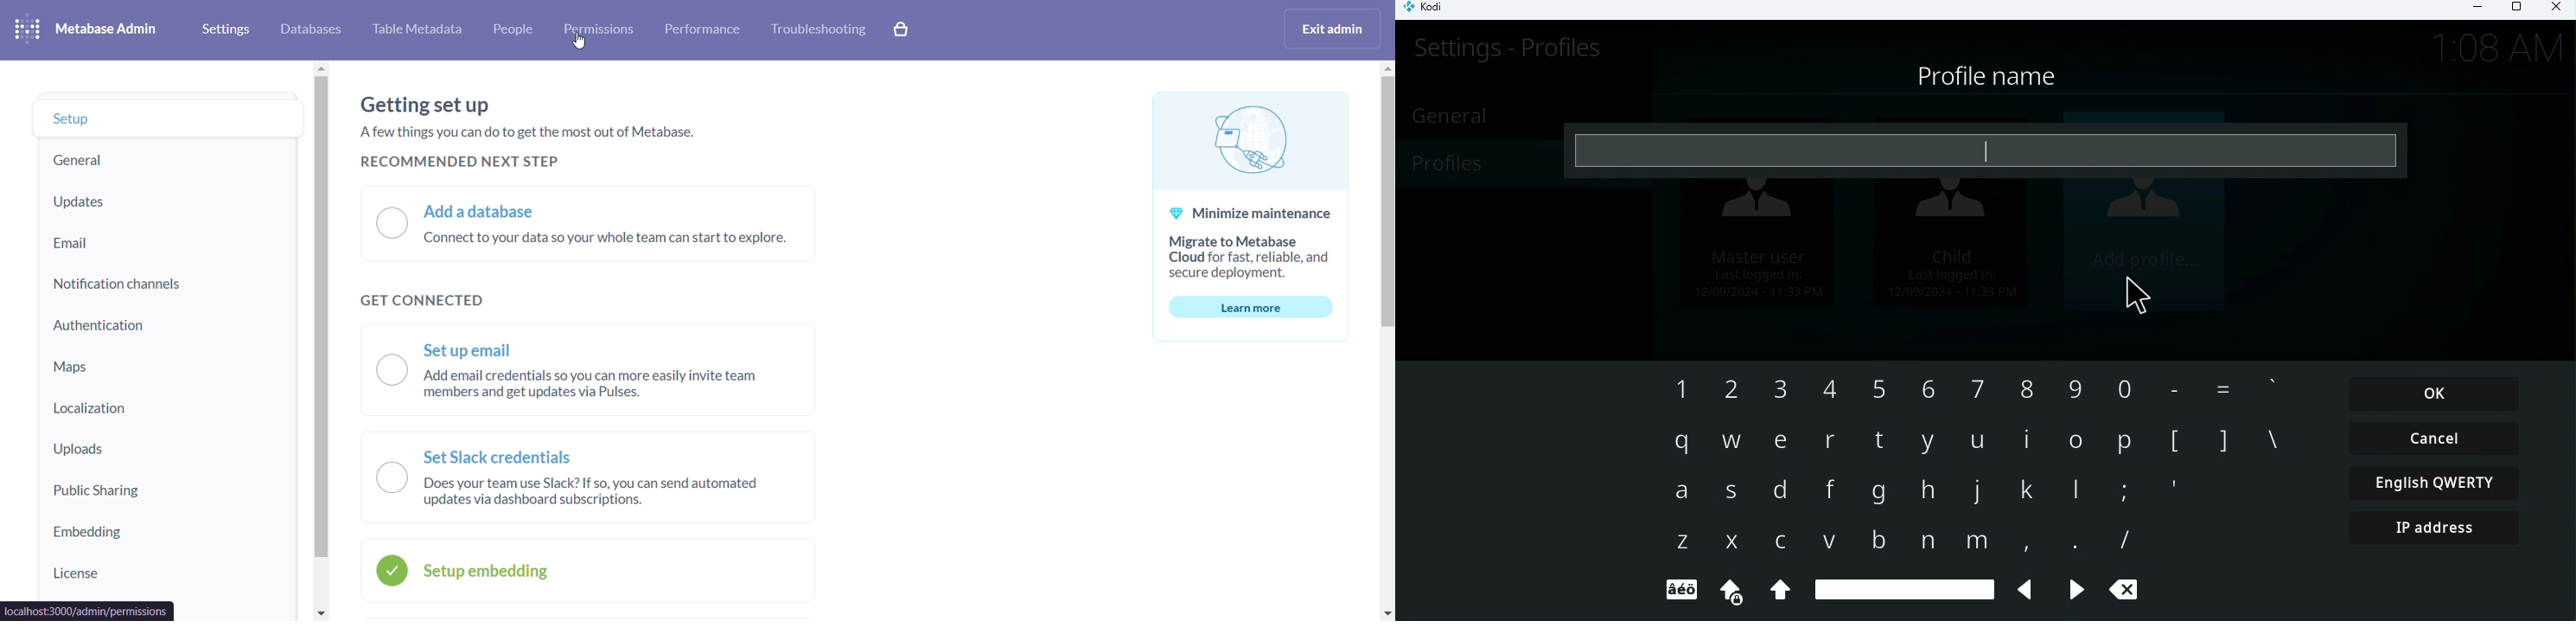 The width and height of the screenshot is (2576, 644). I want to click on text cursor, so click(1983, 156).